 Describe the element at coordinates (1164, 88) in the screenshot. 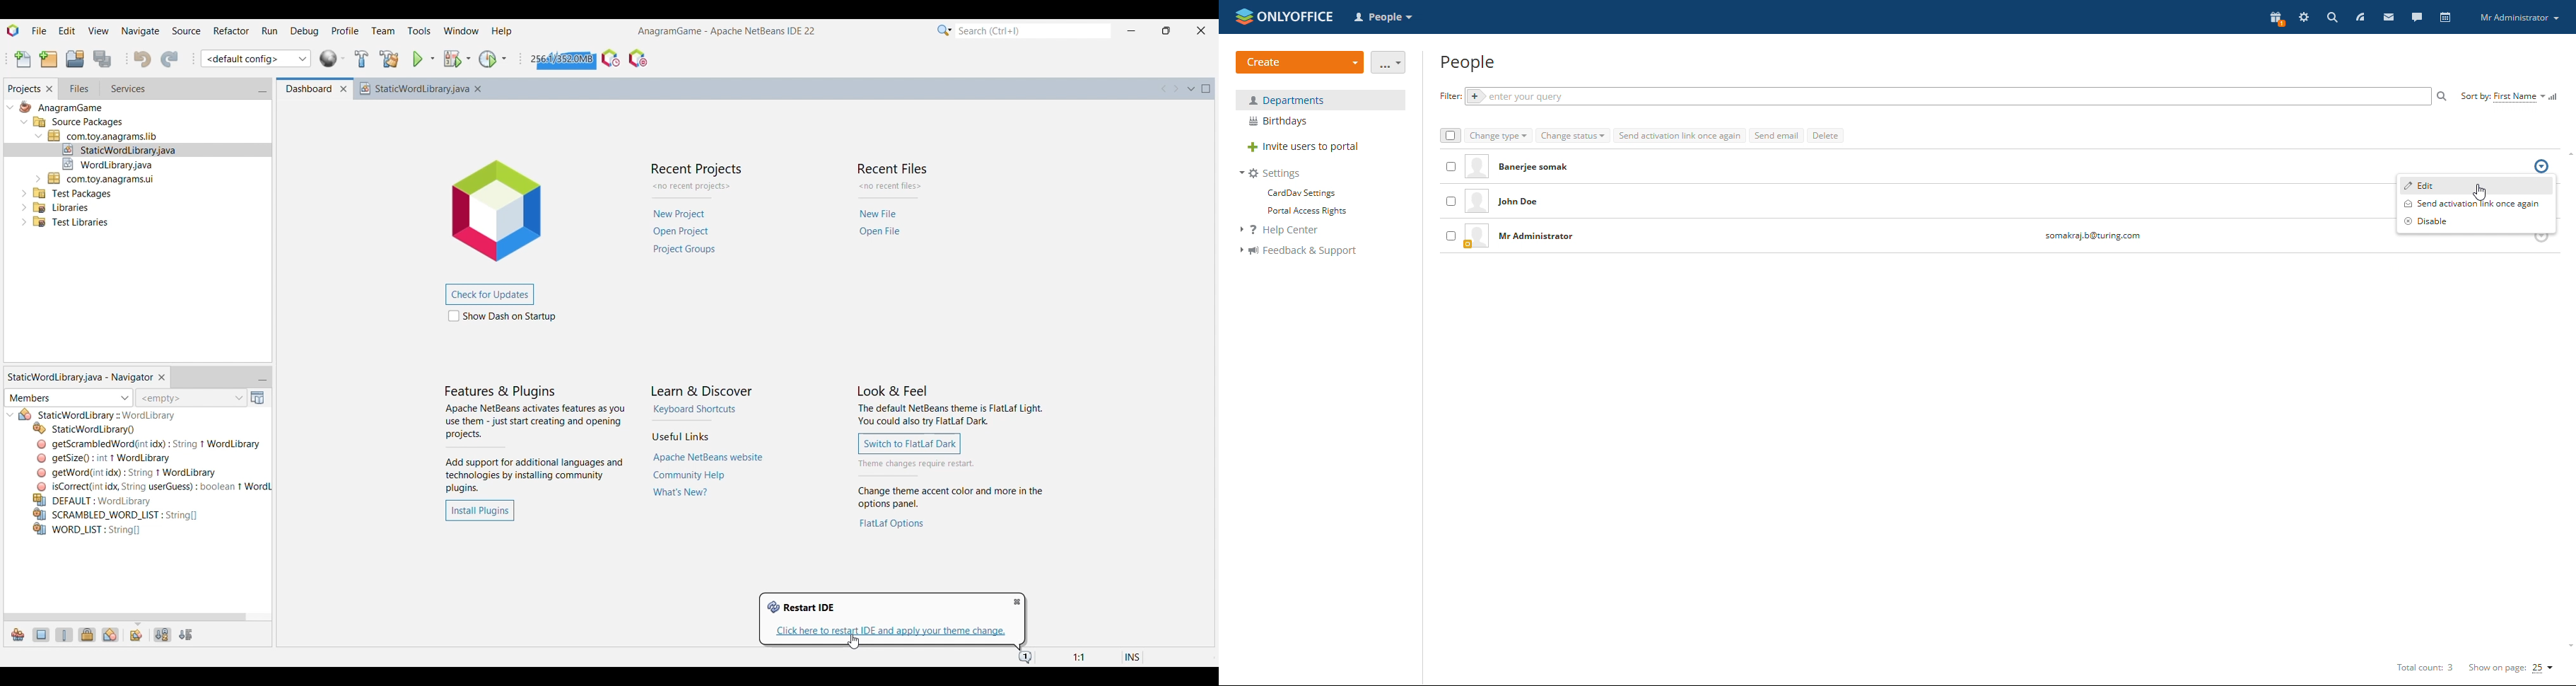

I see `Scroll documents left` at that location.